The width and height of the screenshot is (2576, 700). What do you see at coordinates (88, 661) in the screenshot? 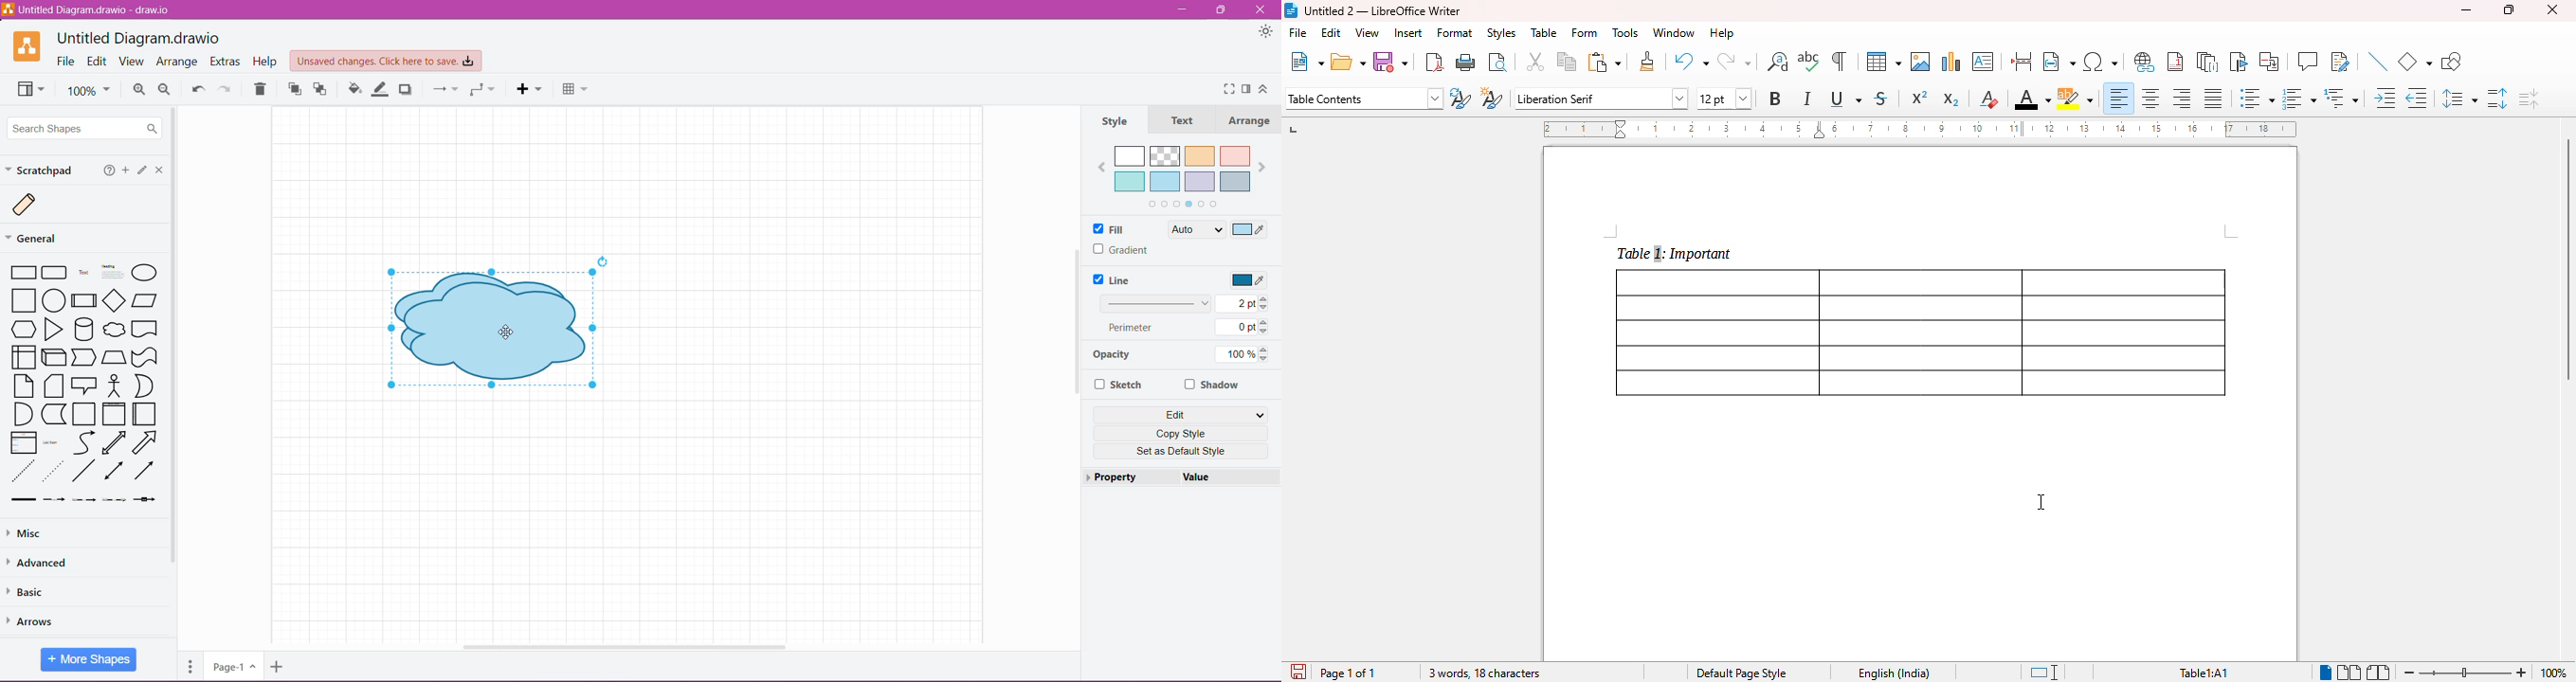
I see `More Shapes` at bounding box center [88, 661].